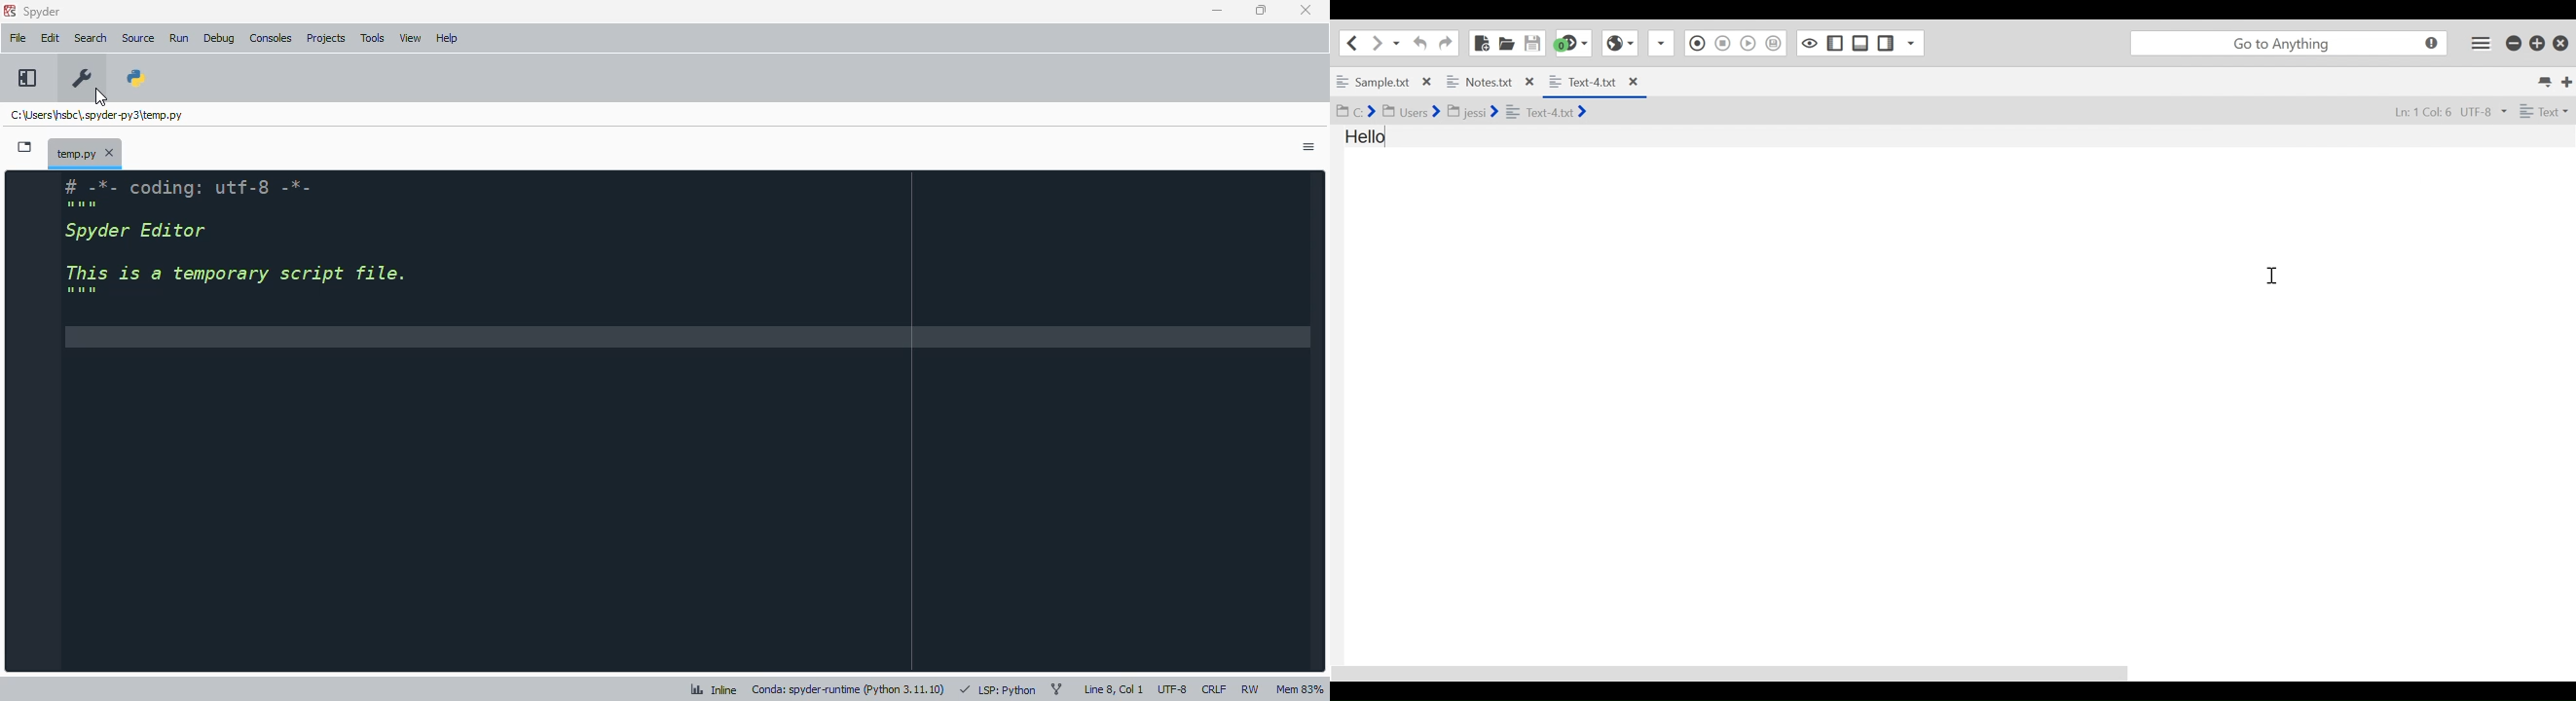 The width and height of the screenshot is (2576, 728). I want to click on help, so click(446, 39).